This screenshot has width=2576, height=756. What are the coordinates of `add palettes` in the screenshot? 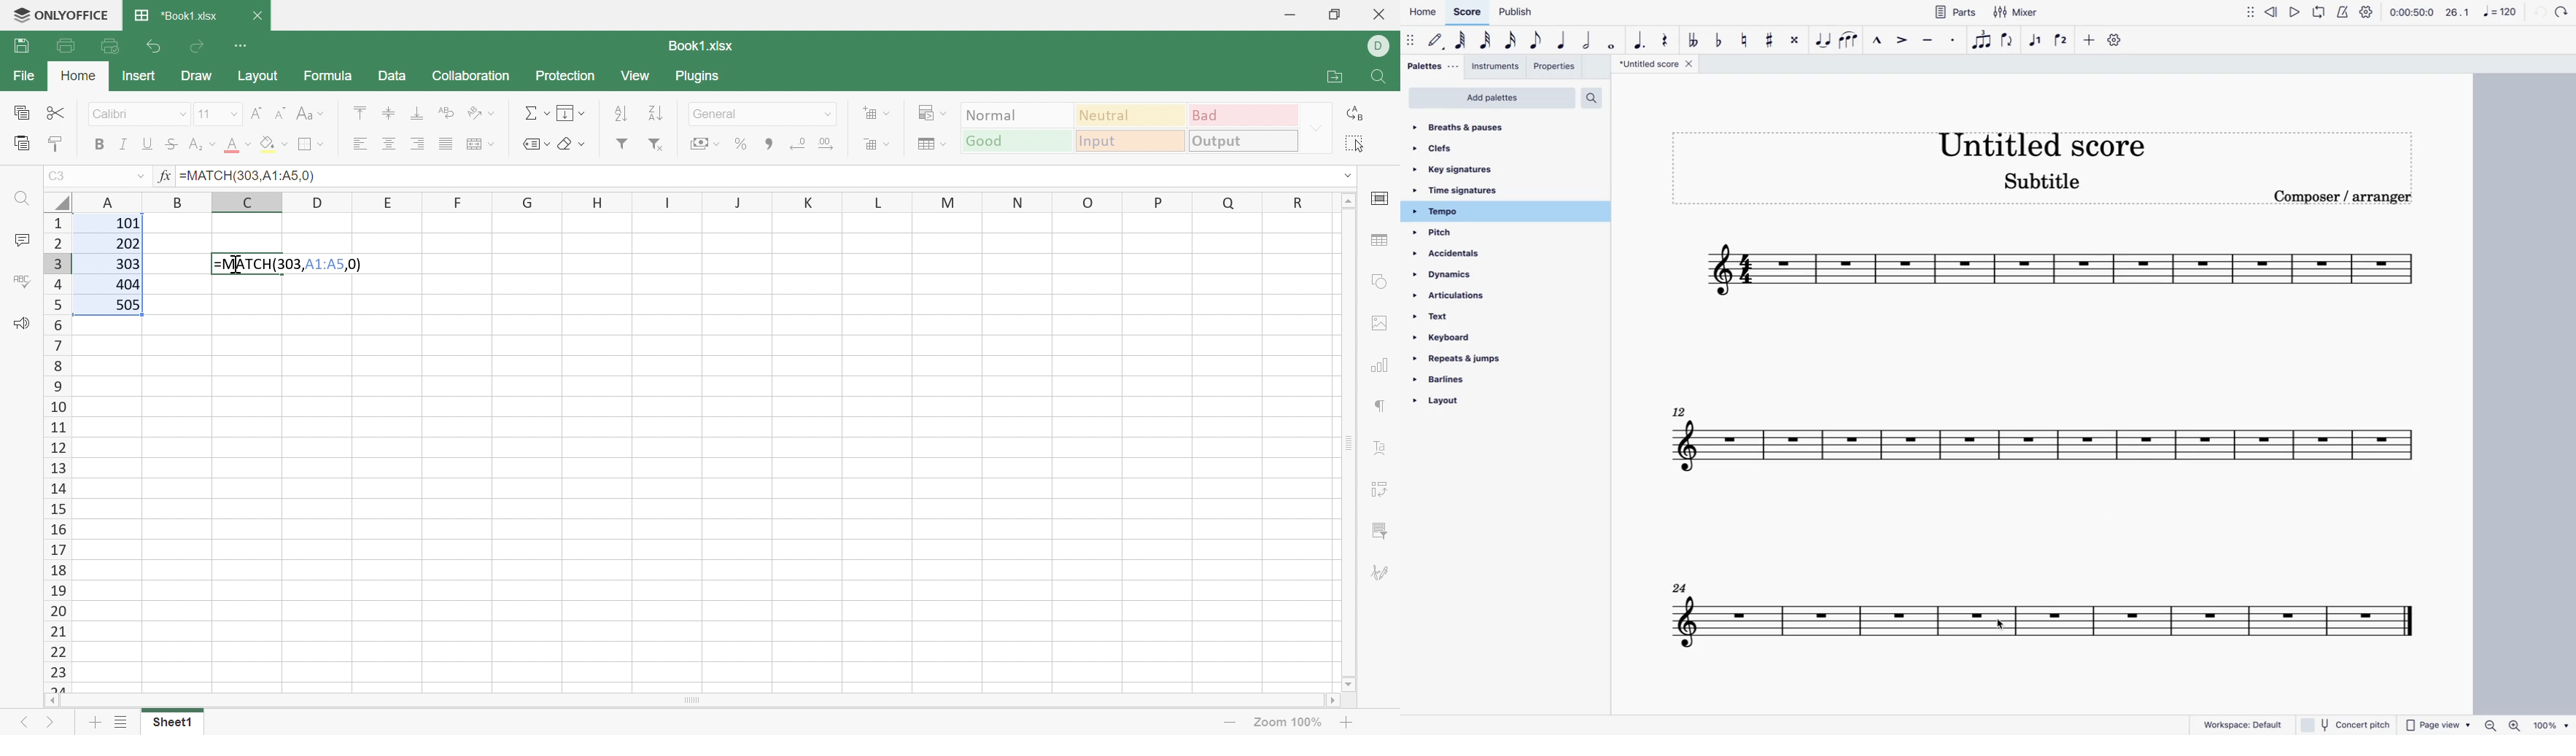 It's located at (1493, 99).